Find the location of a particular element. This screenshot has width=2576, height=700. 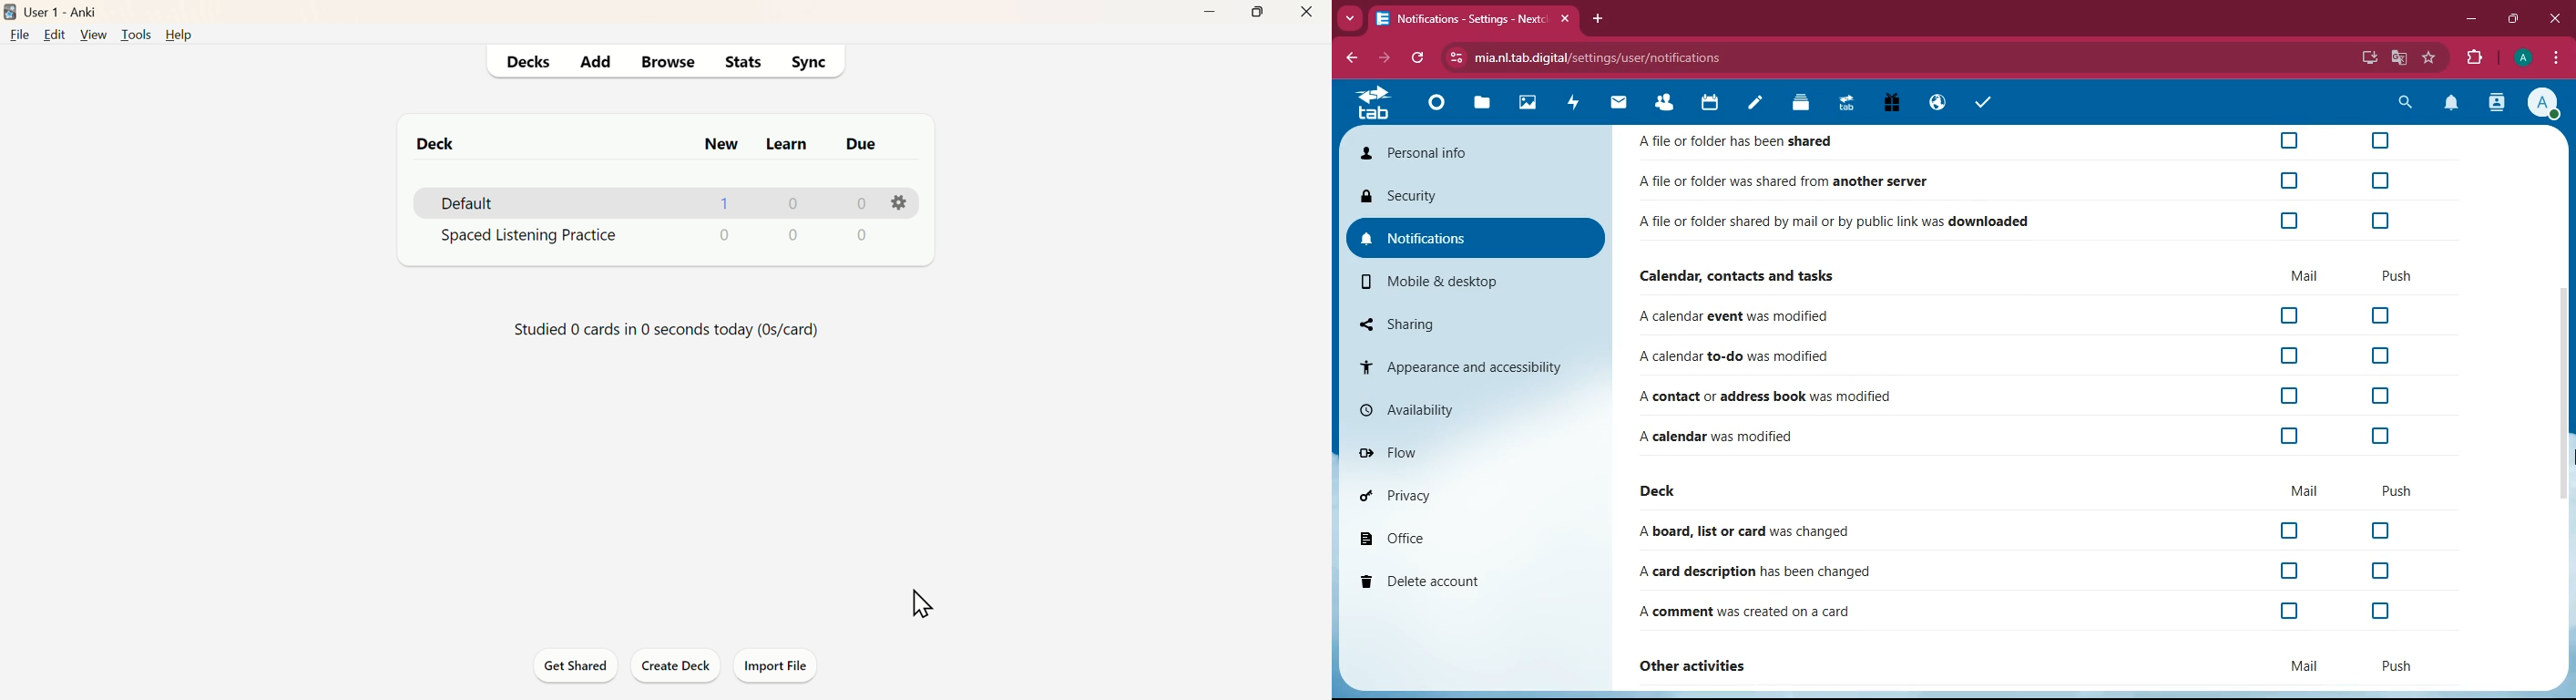

options is located at coordinates (898, 204).